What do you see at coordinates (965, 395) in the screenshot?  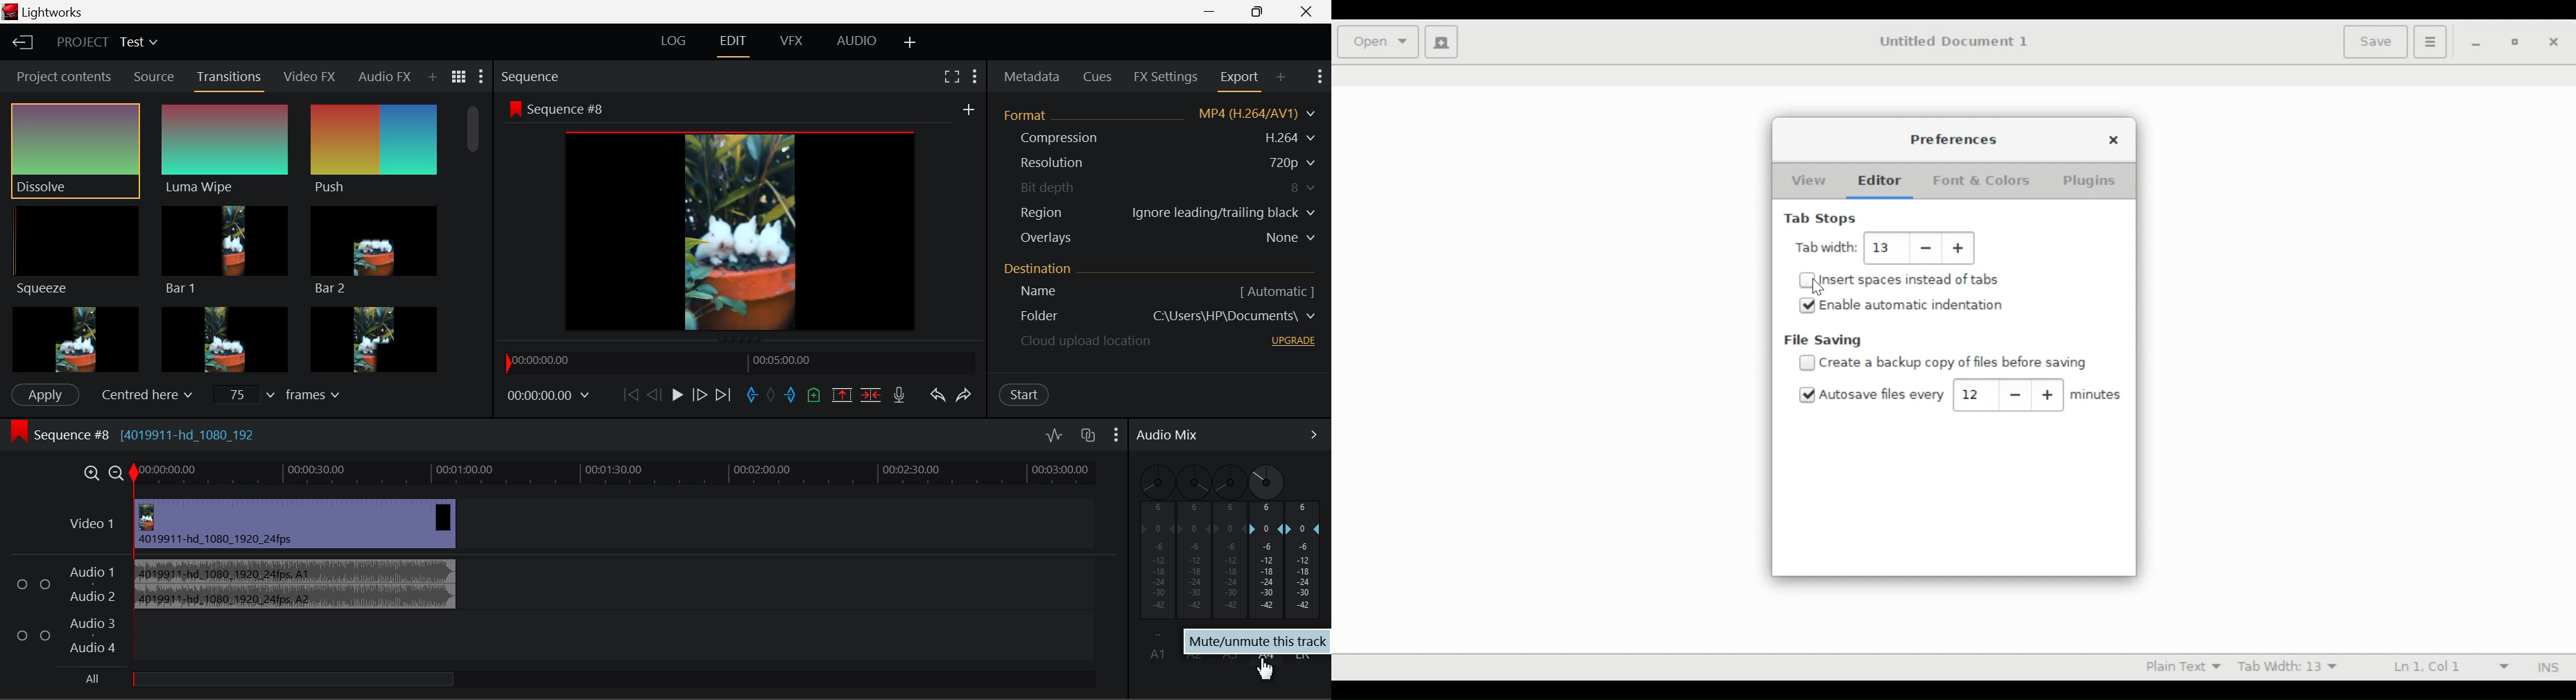 I see `Redo` at bounding box center [965, 395].